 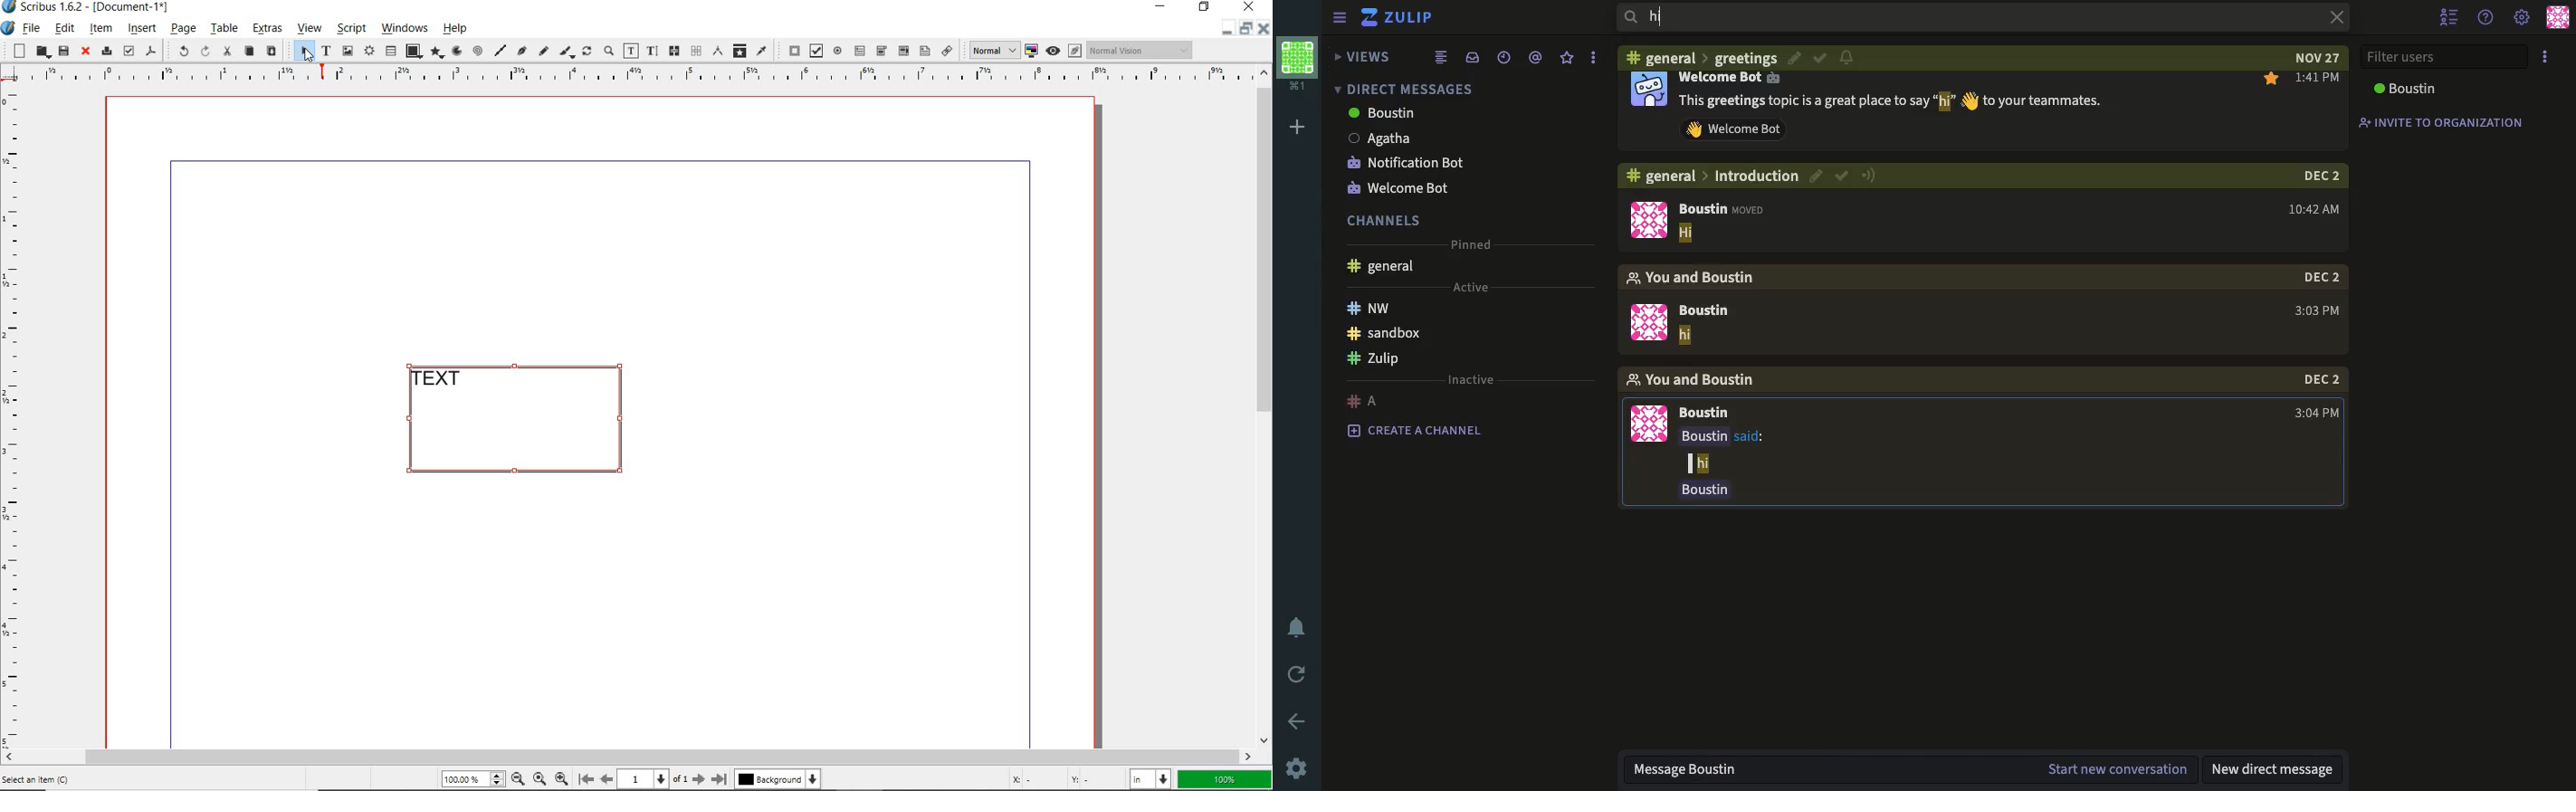 What do you see at coordinates (629, 756) in the screenshot?
I see `scrollbar` at bounding box center [629, 756].